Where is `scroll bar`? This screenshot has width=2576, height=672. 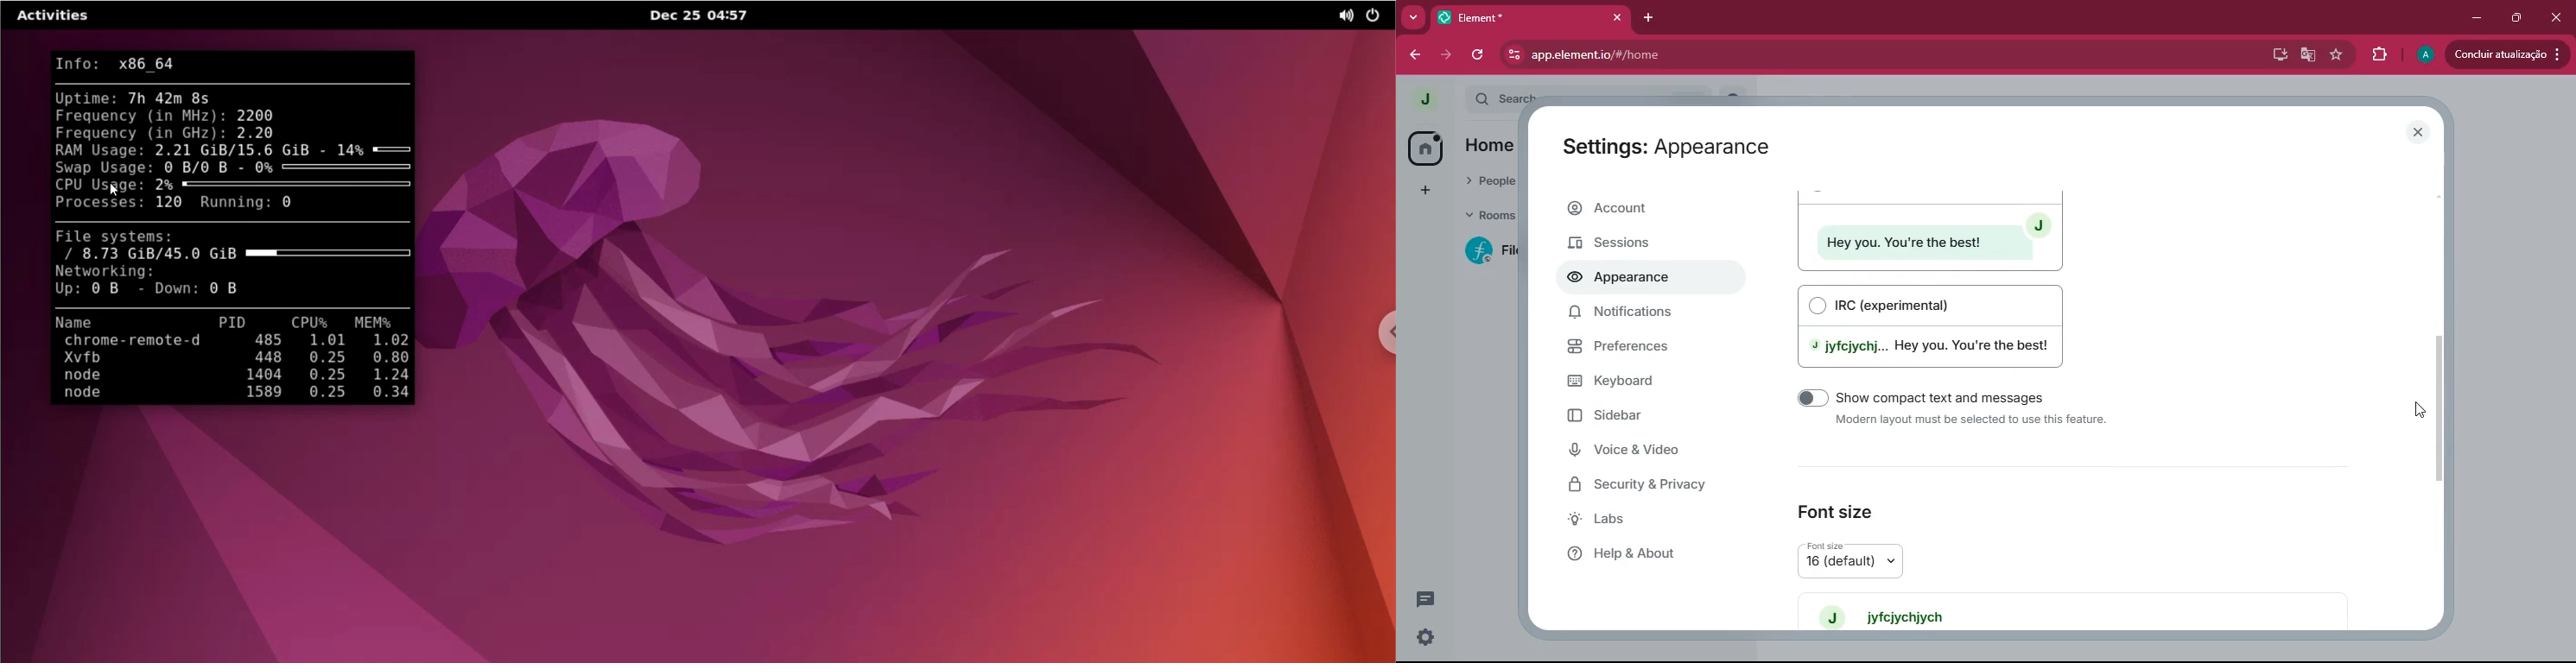
scroll bar is located at coordinates (2447, 407).